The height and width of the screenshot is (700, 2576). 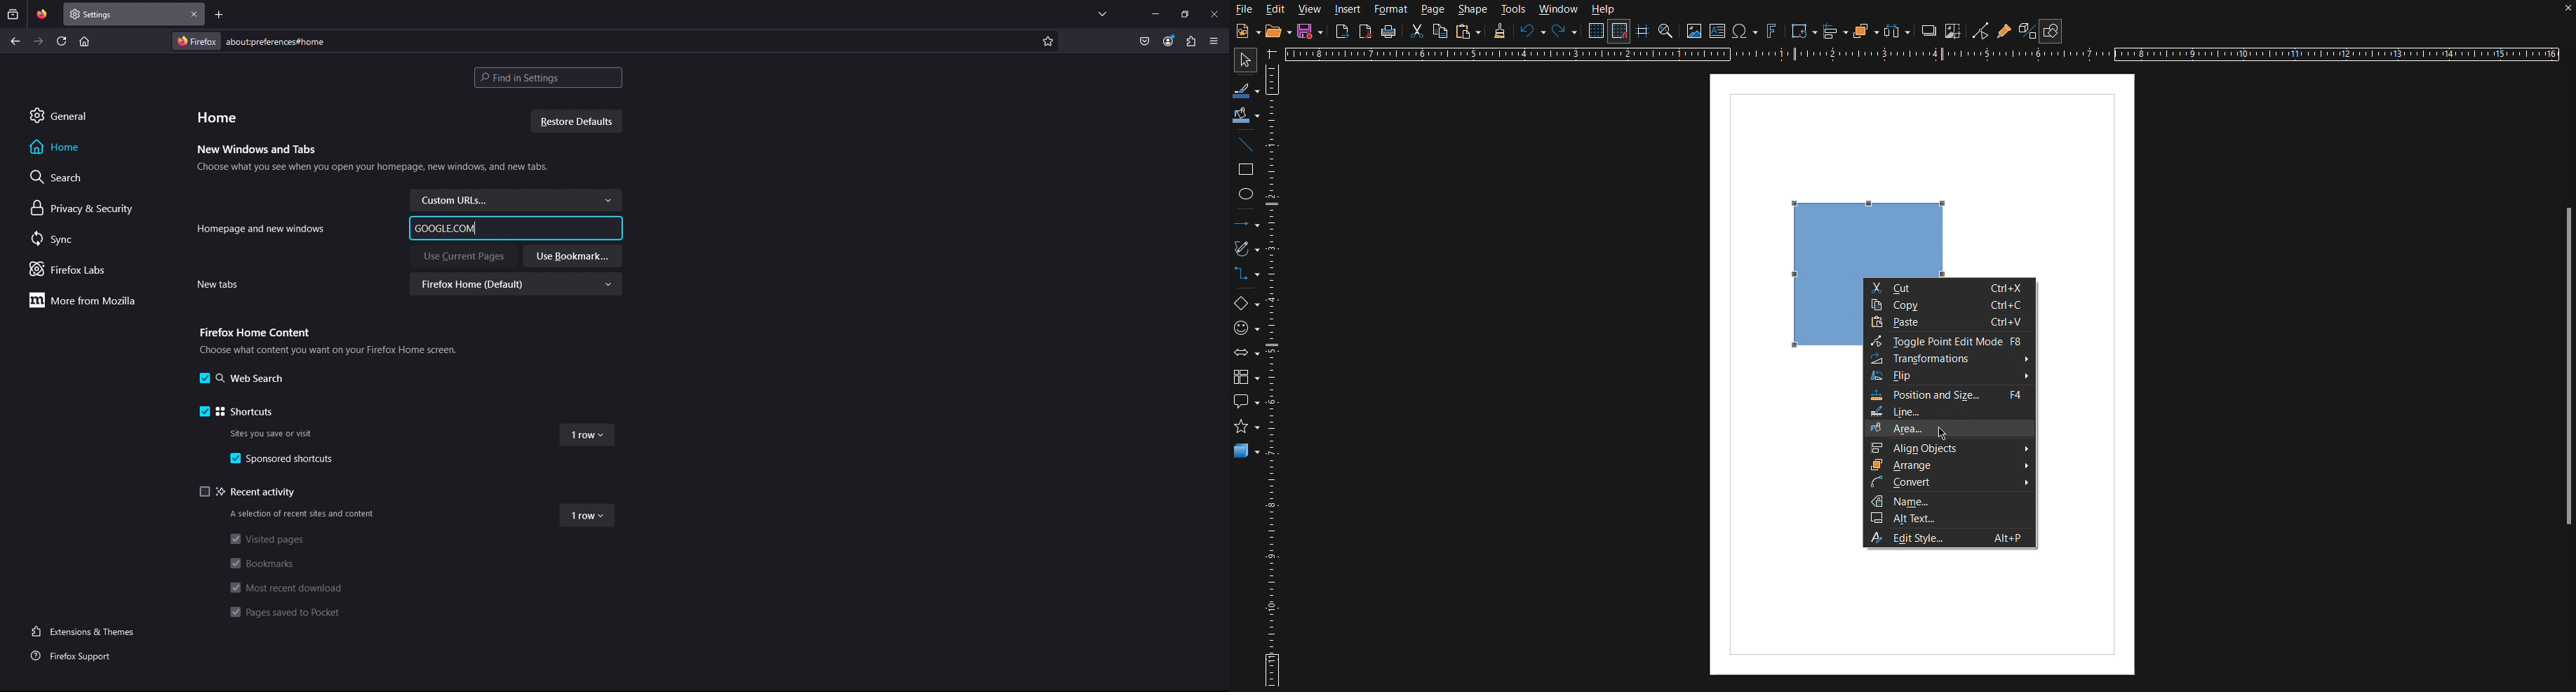 I want to click on Custom URLs..., so click(x=516, y=200).